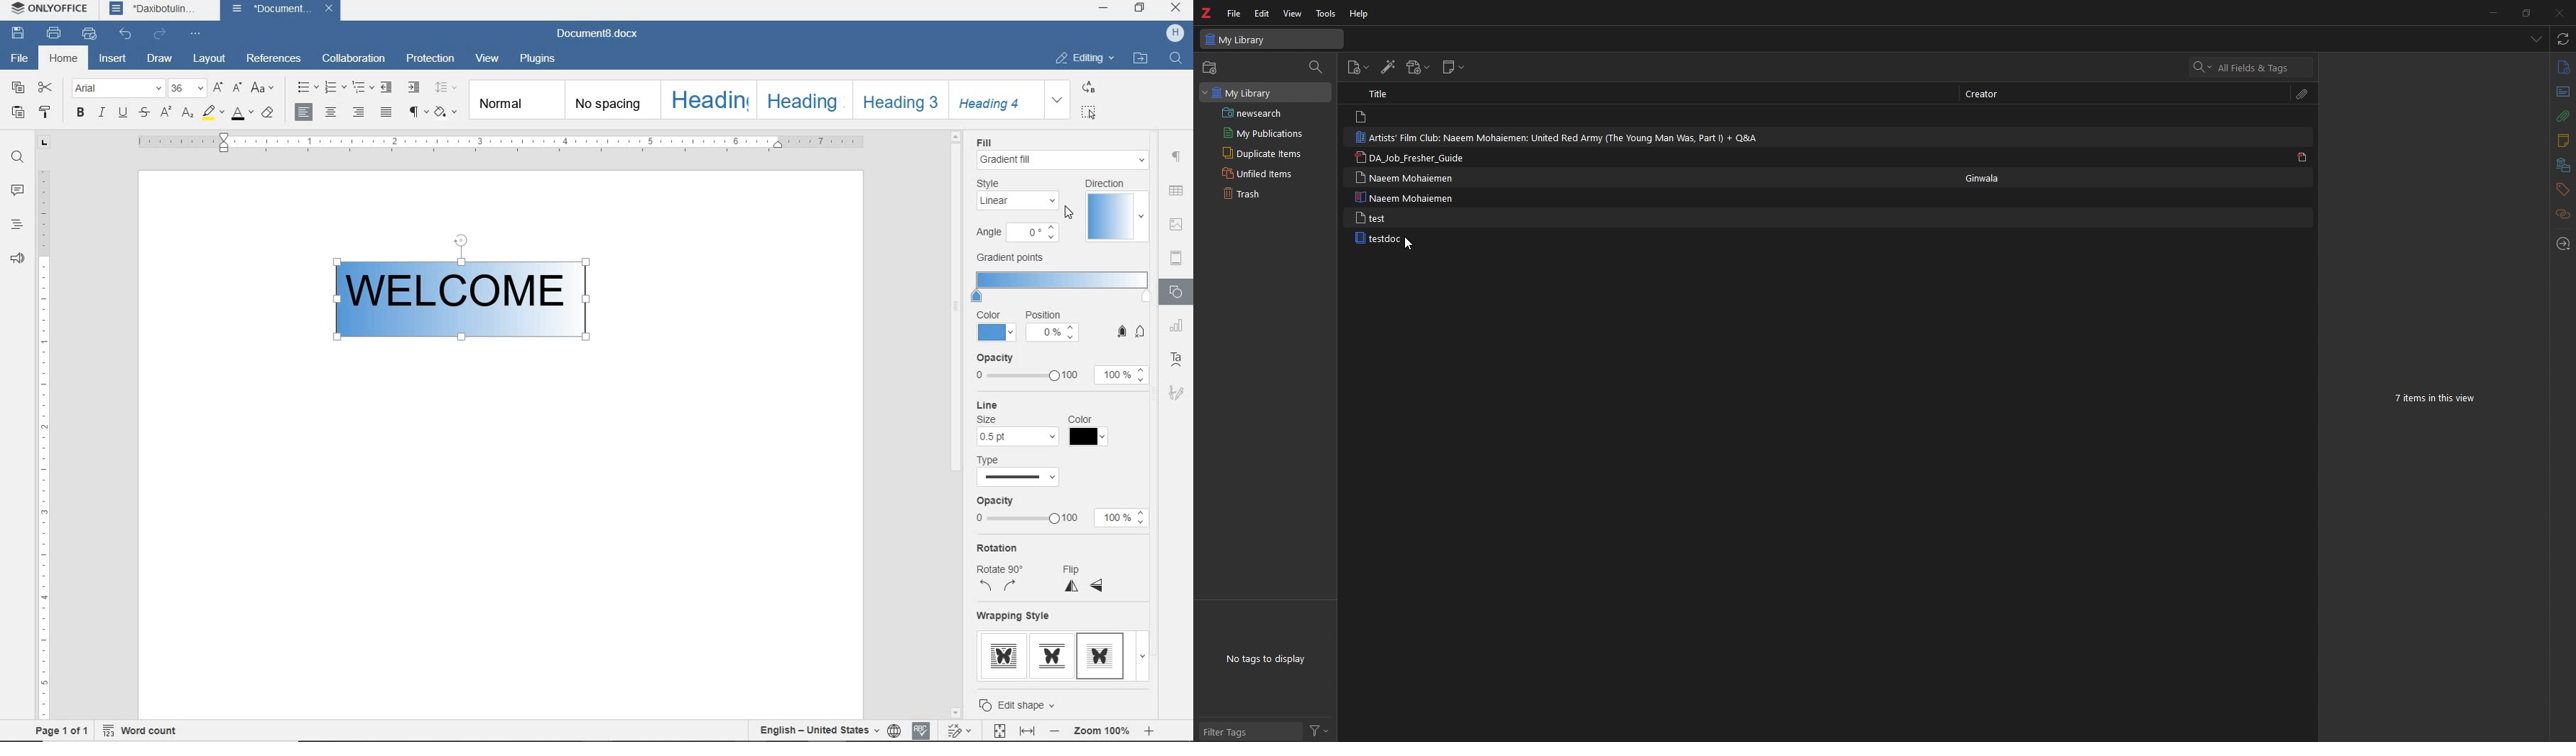 The image size is (2576, 756). Describe the element at coordinates (1010, 258) in the screenshot. I see `Gradient points` at that location.